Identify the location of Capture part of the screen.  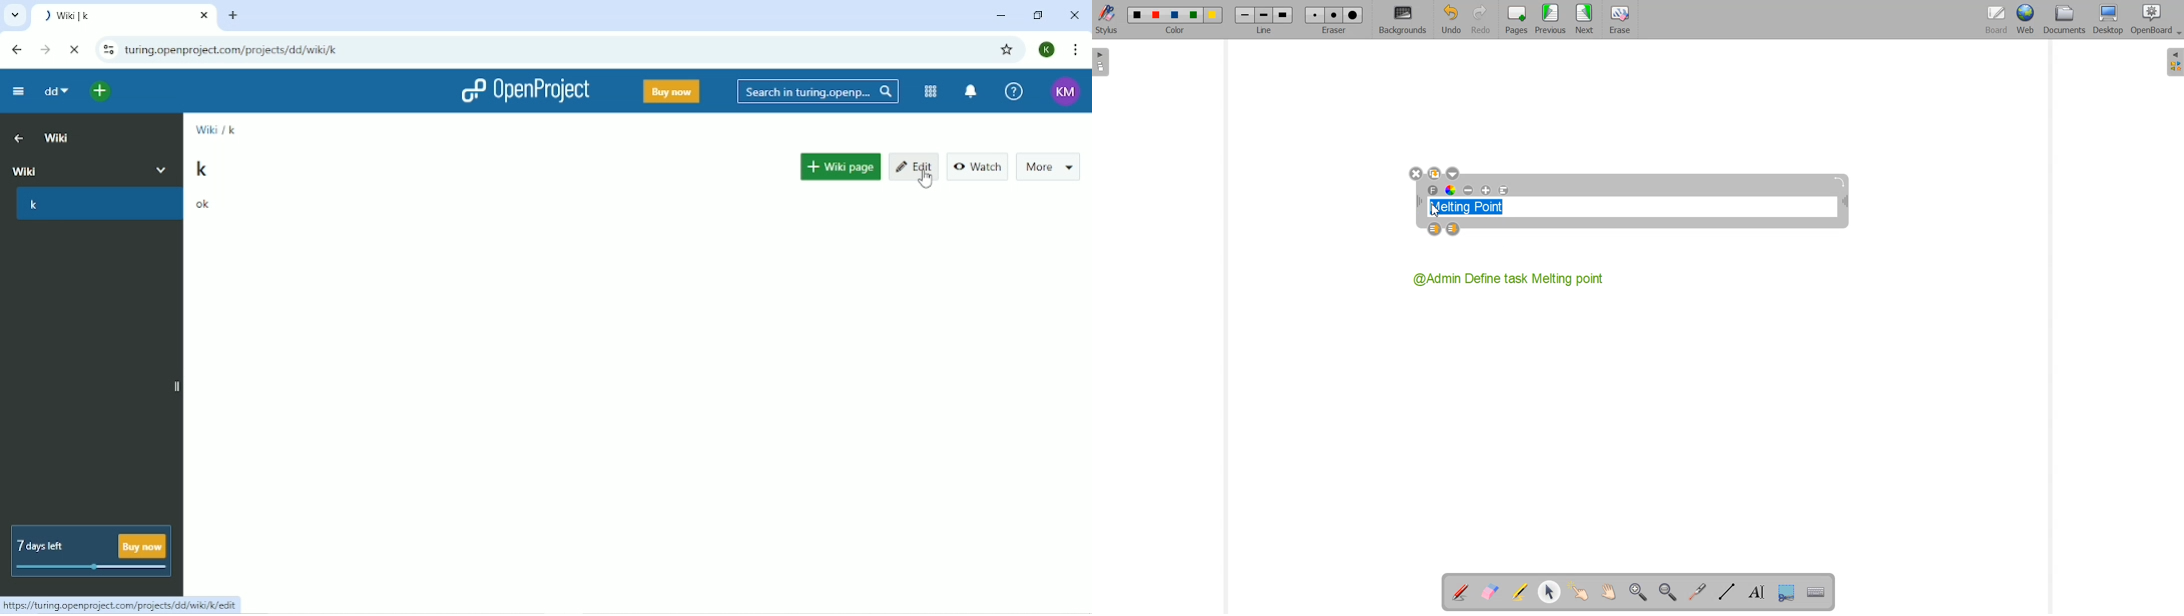
(1785, 591).